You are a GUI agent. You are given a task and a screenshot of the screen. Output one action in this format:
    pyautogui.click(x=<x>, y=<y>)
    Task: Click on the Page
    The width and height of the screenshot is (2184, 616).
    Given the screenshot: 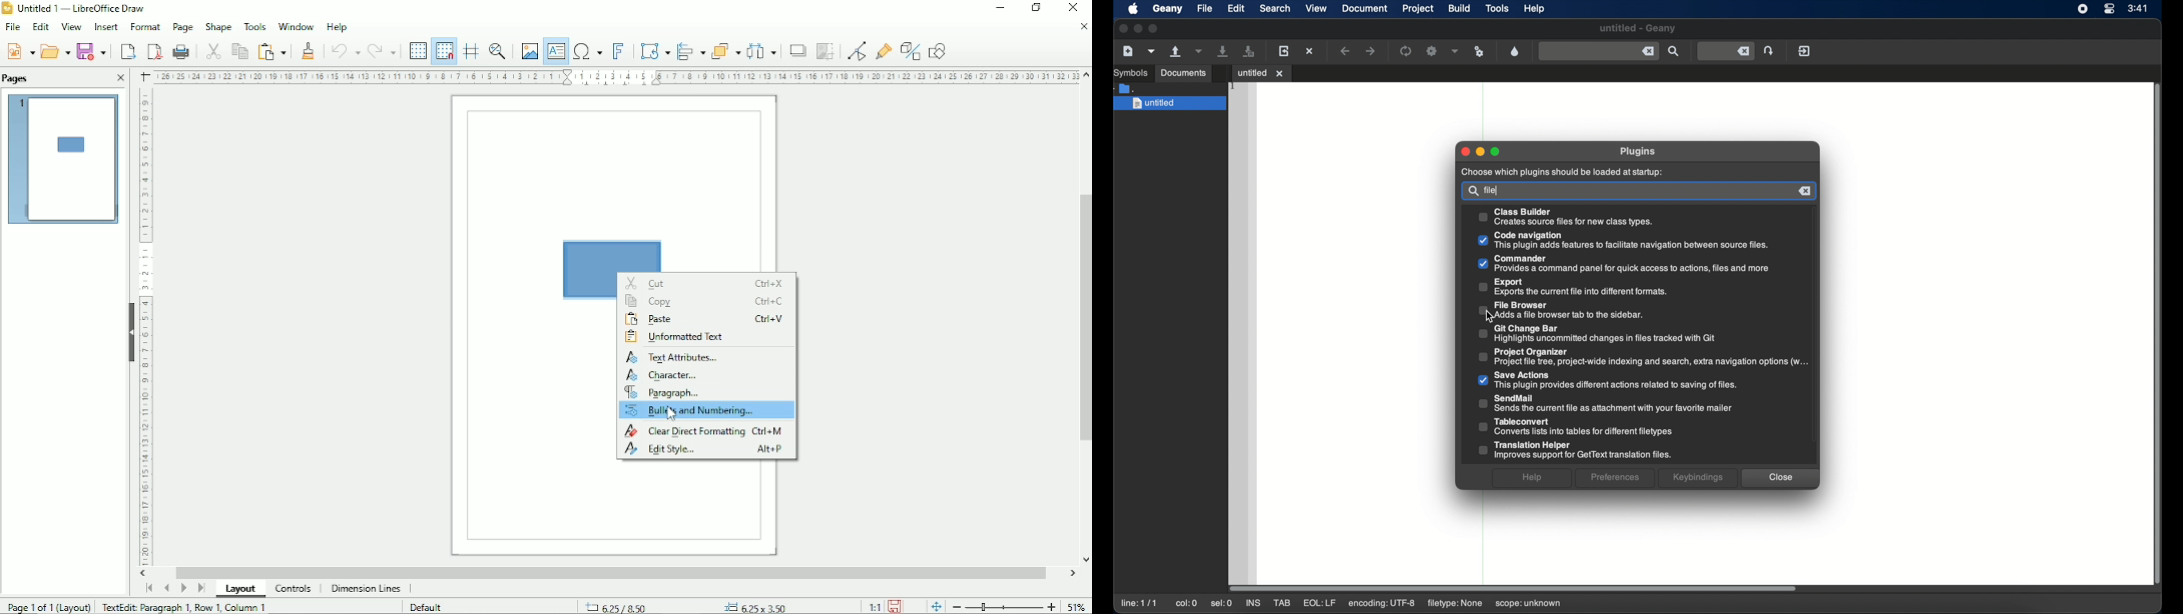 What is the action you would take?
    pyautogui.click(x=183, y=27)
    